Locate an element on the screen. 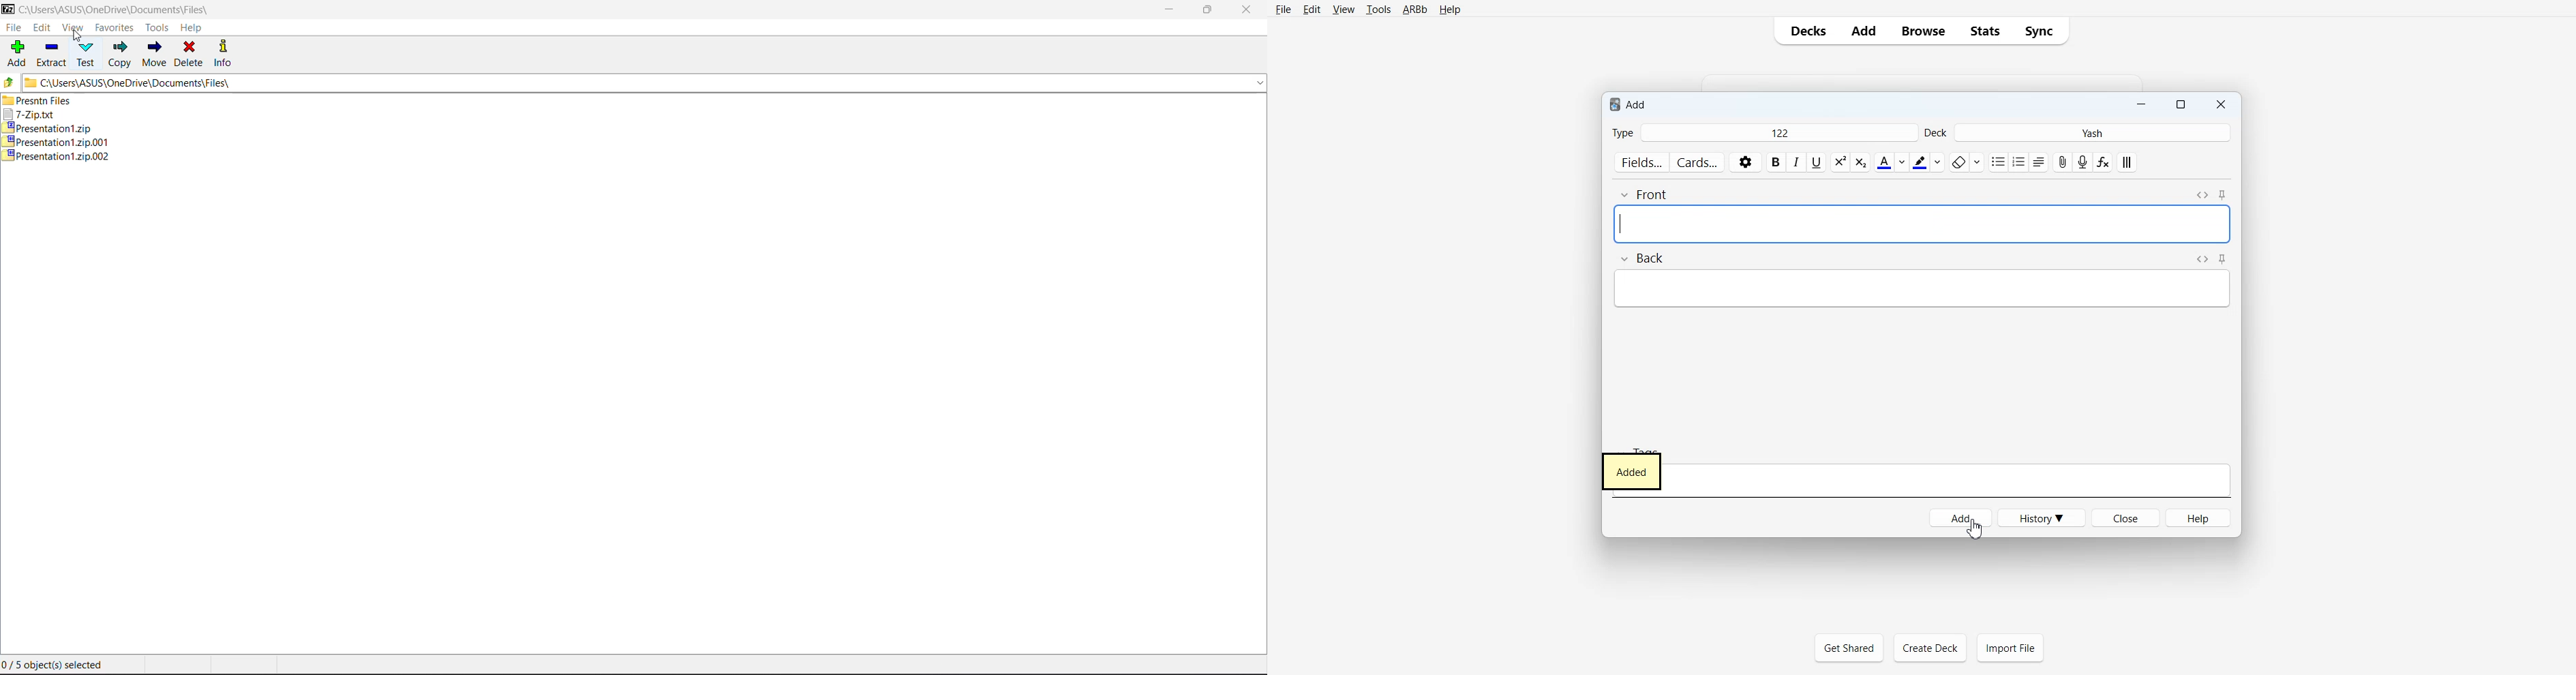 The image size is (2576, 700). c\Users\ASUS\OneDrive\Documents\Files\ is located at coordinates (121, 9).